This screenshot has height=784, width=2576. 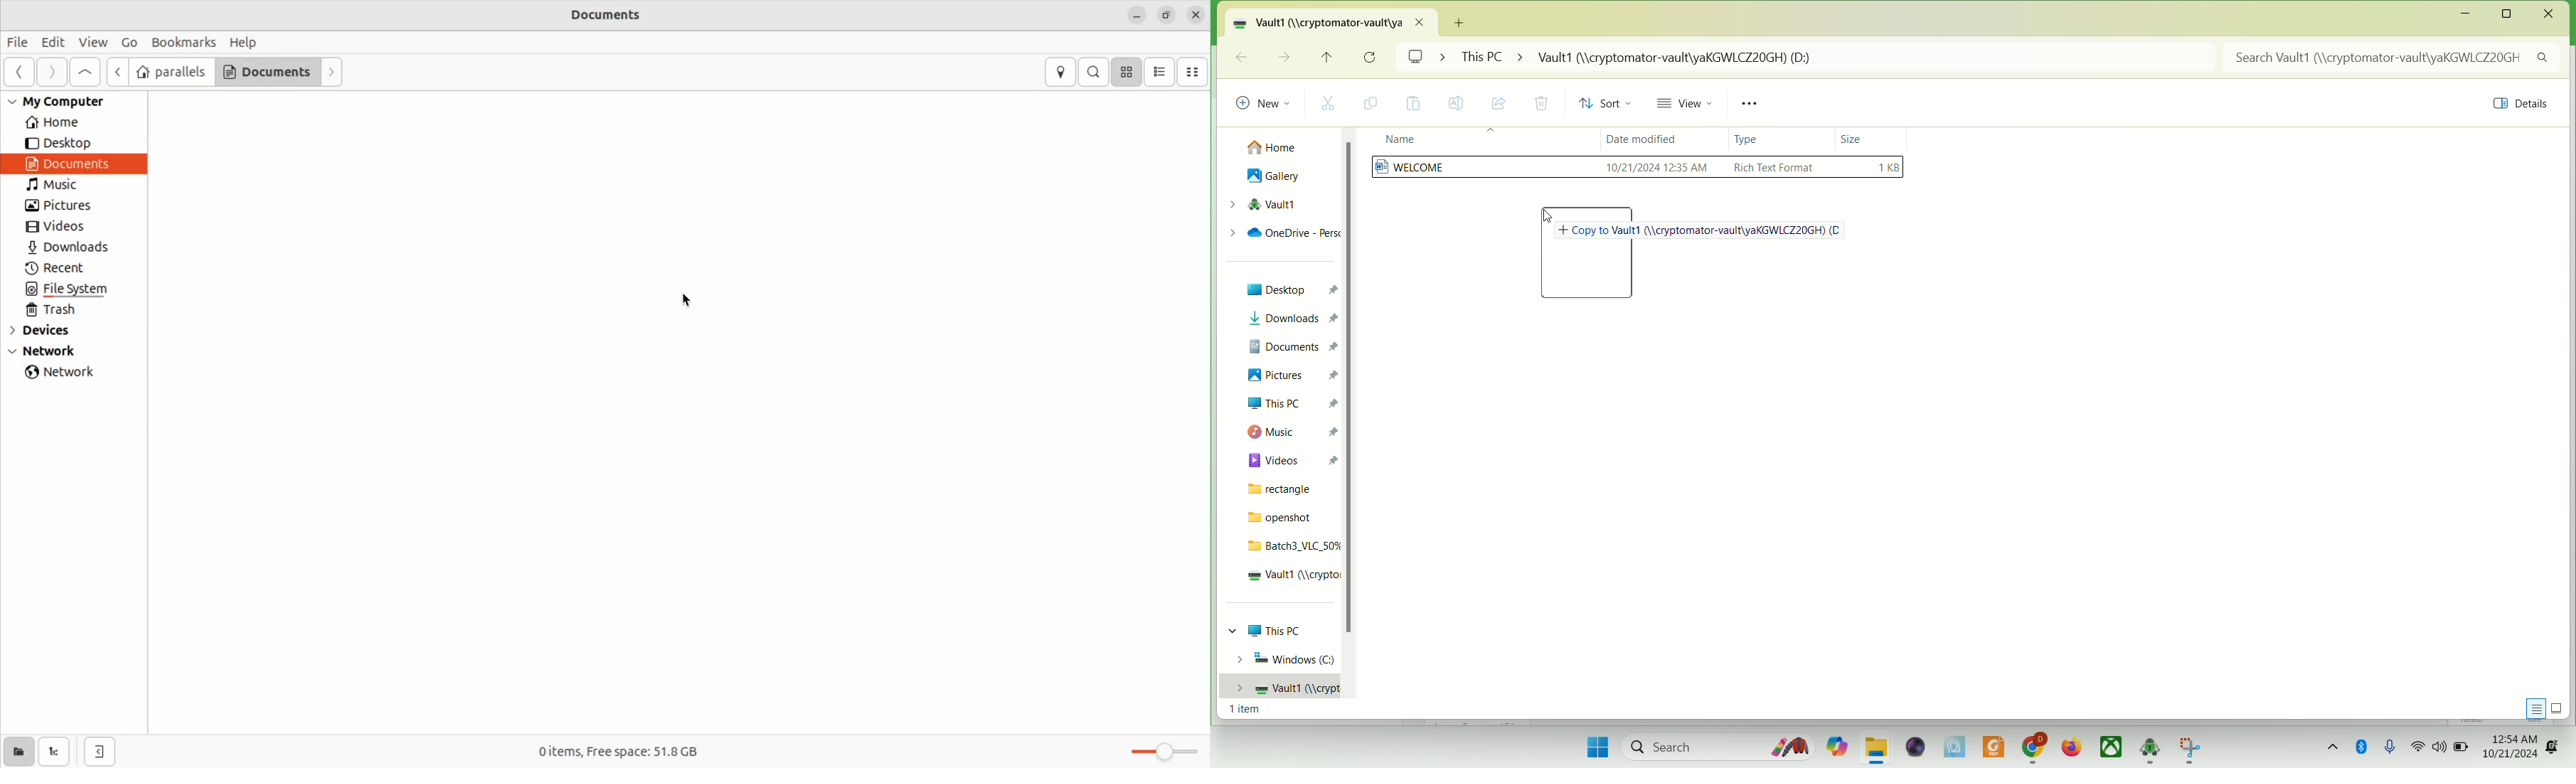 I want to click on Book marks, so click(x=183, y=41).